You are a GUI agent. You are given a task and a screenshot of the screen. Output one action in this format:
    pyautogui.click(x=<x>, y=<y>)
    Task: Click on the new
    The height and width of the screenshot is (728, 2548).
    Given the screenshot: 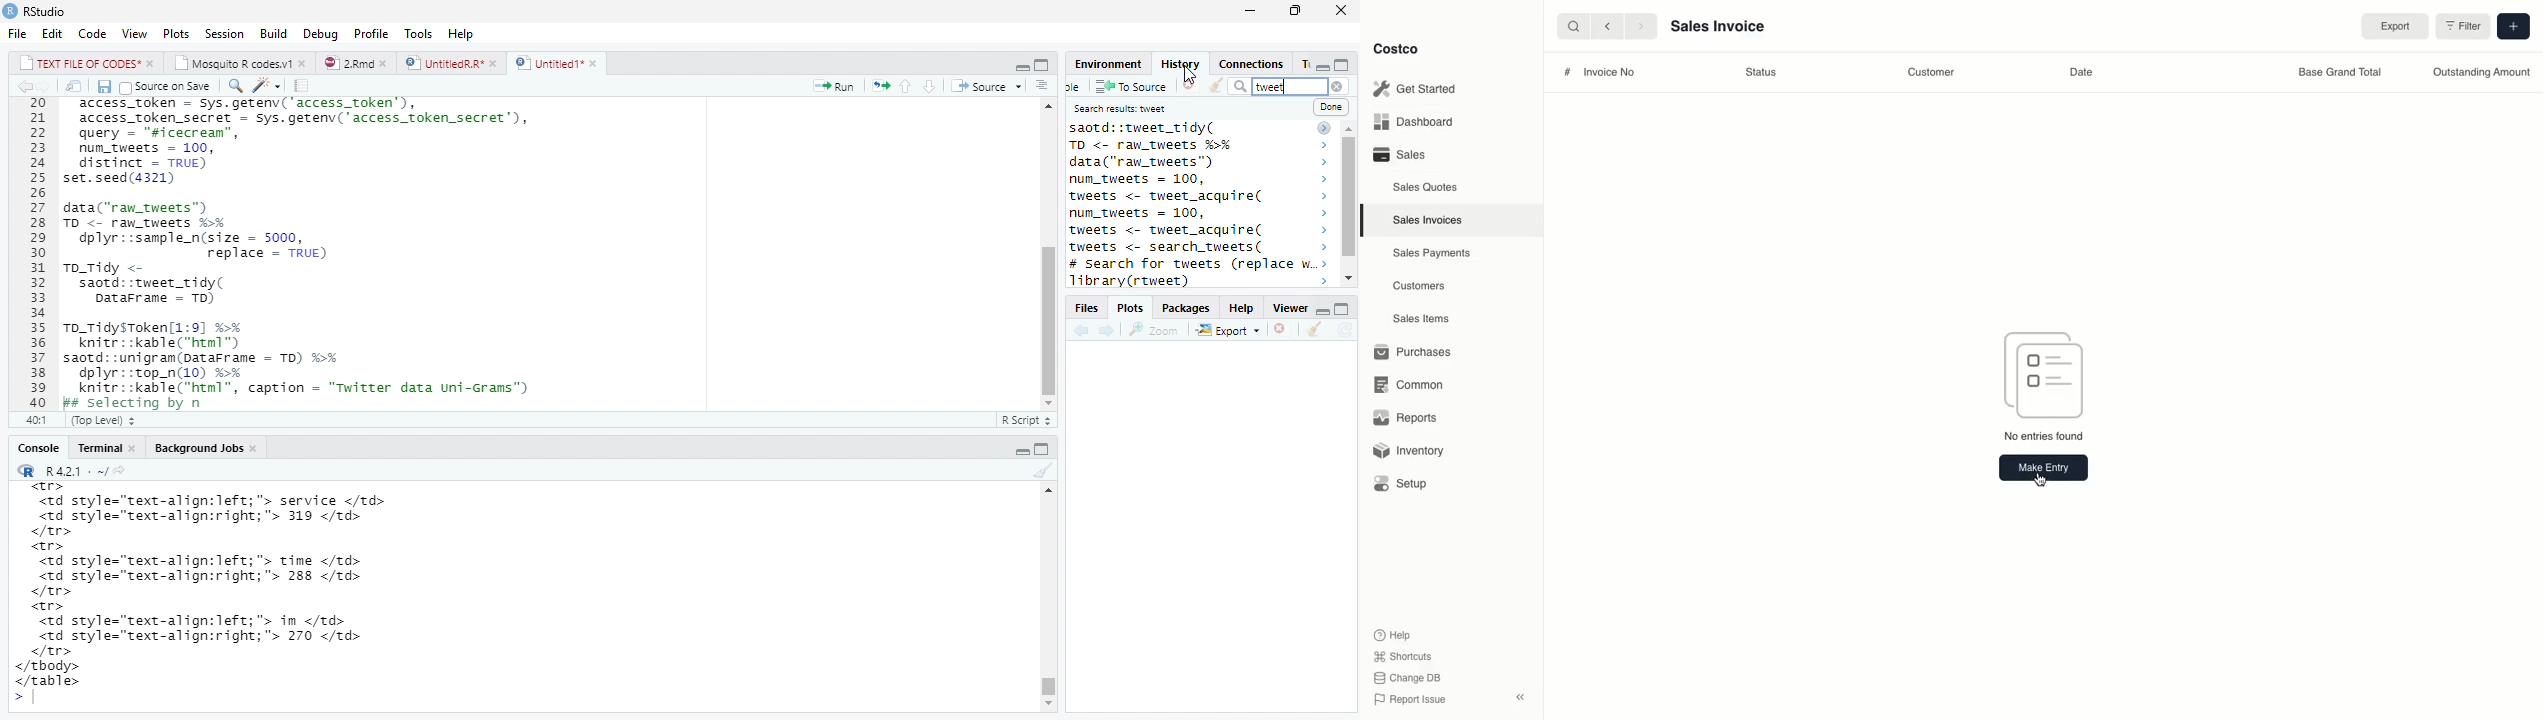 What is the action you would take?
    pyautogui.click(x=1077, y=85)
    